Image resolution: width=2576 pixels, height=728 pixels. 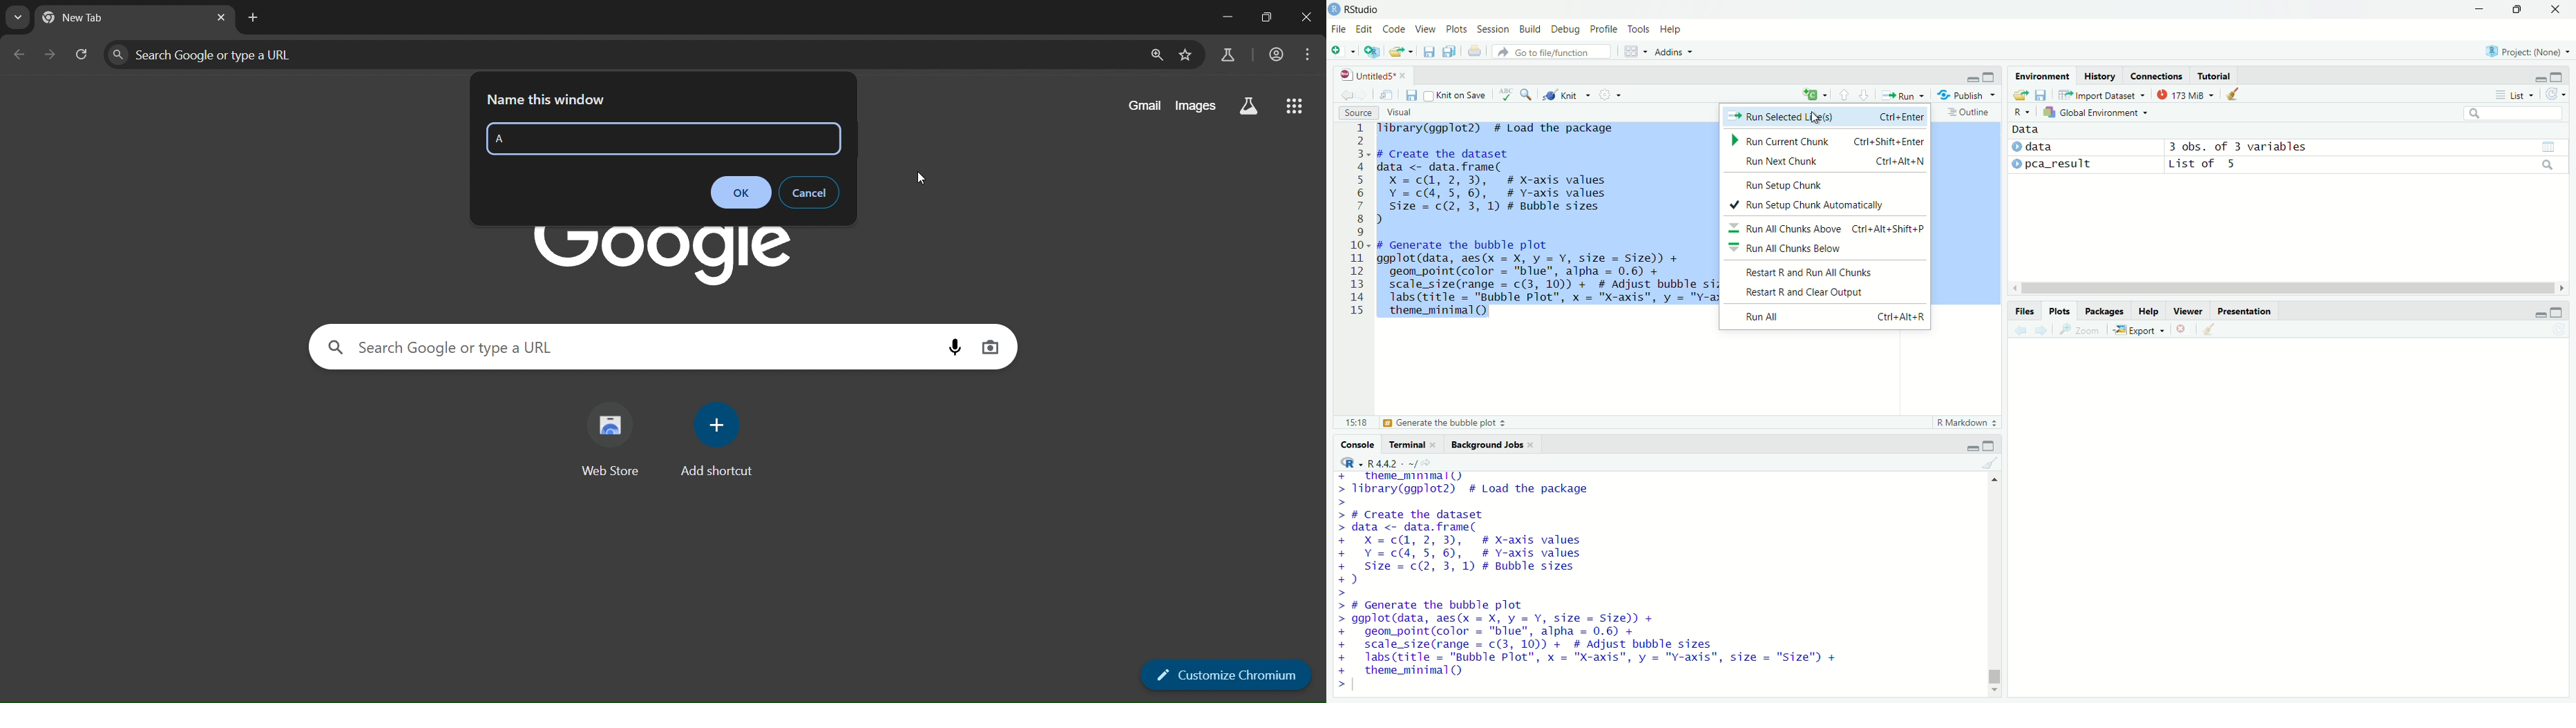 What do you see at coordinates (93, 16) in the screenshot?
I see `new tab` at bounding box center [93, 16].